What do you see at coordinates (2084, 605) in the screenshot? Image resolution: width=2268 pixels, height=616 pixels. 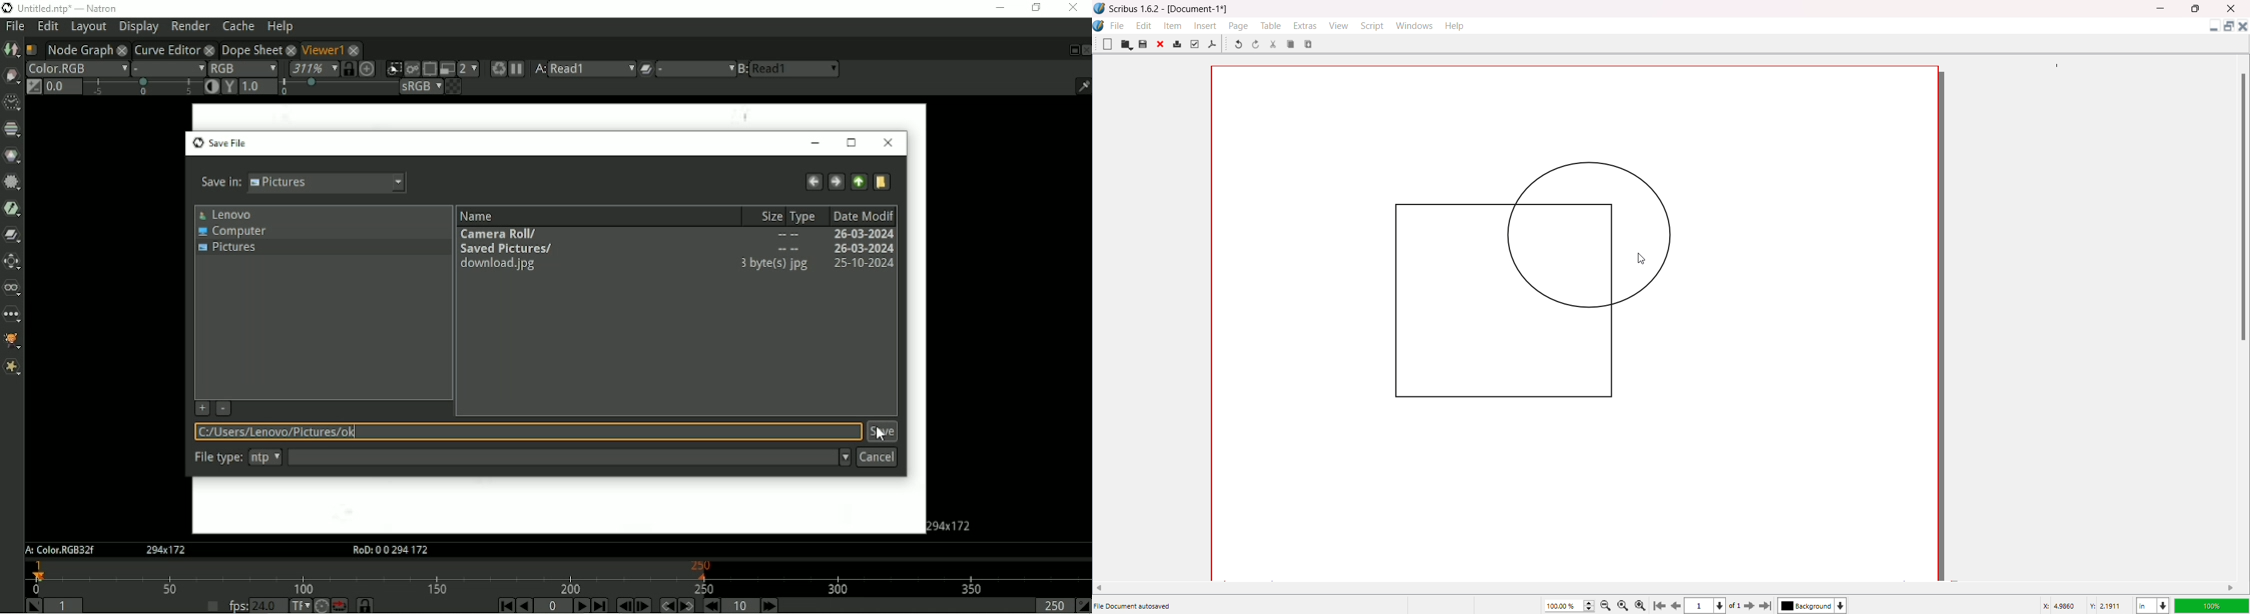 I see `Latitude/Longitude` at bounding box center [2084, 605].